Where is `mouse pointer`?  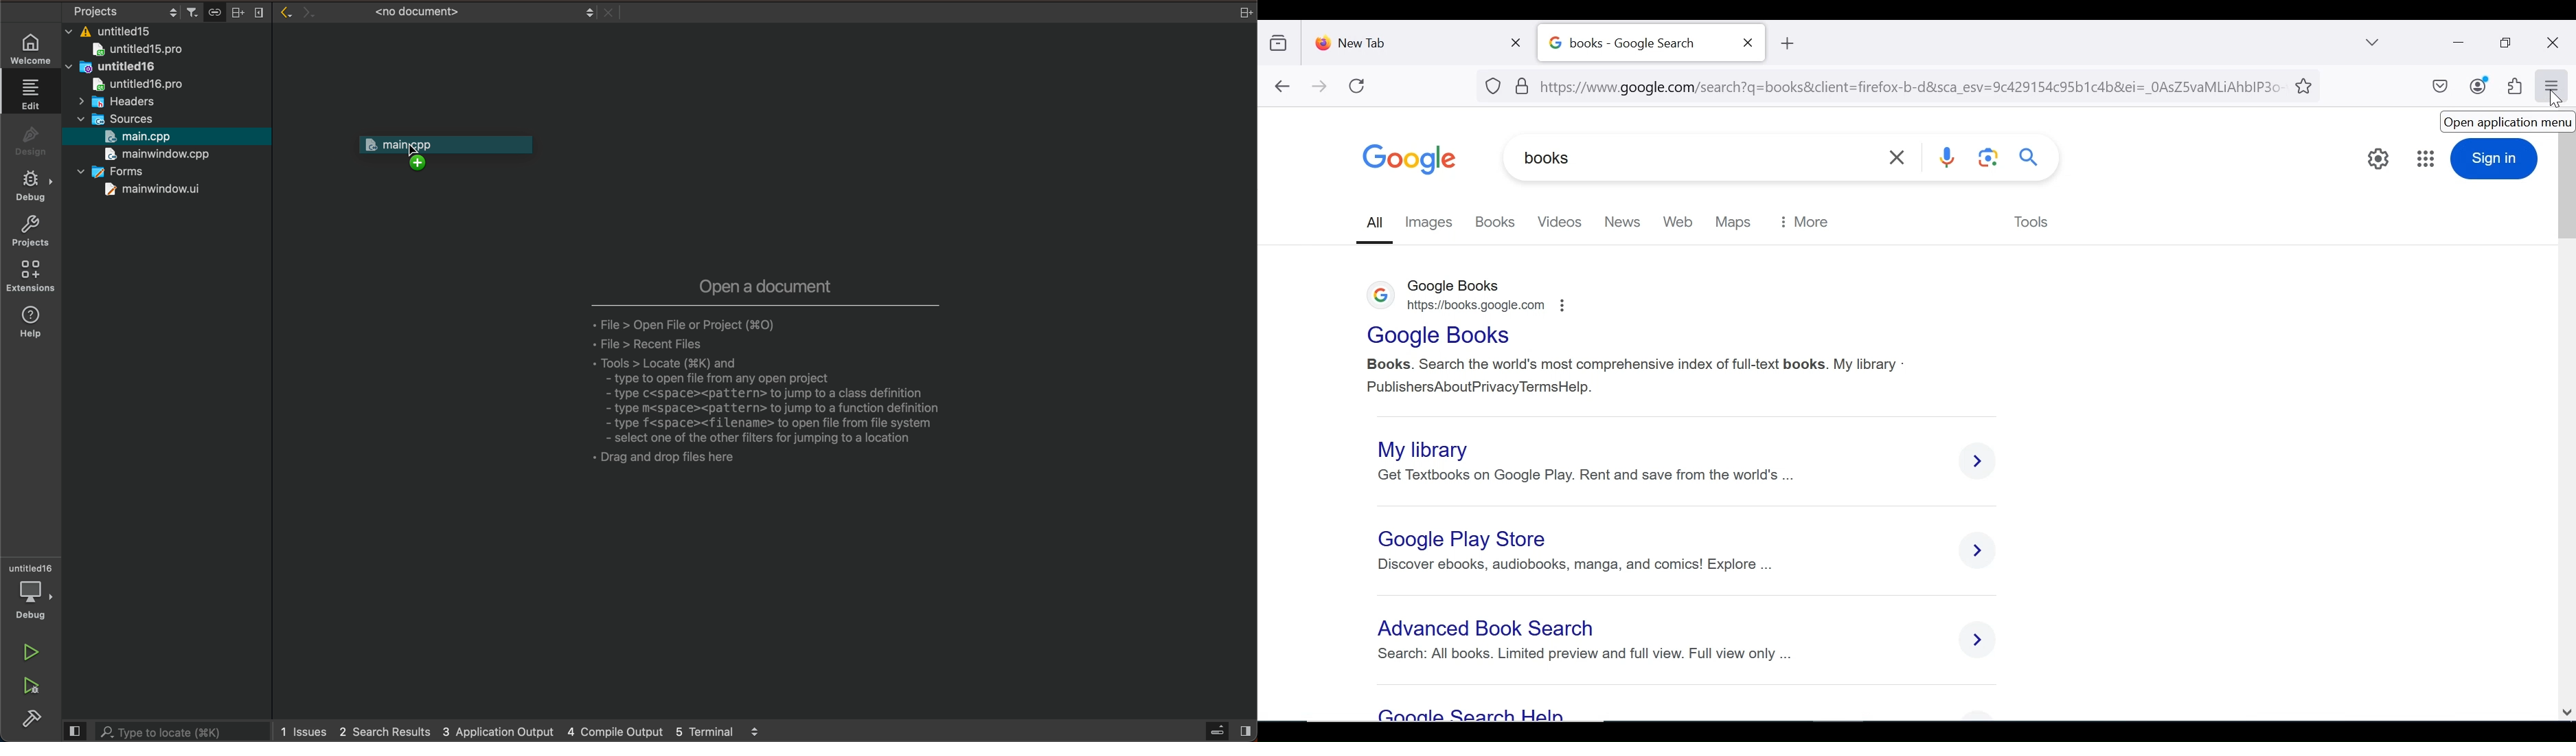 mouse pointer is located at coordinates (2555, 102).